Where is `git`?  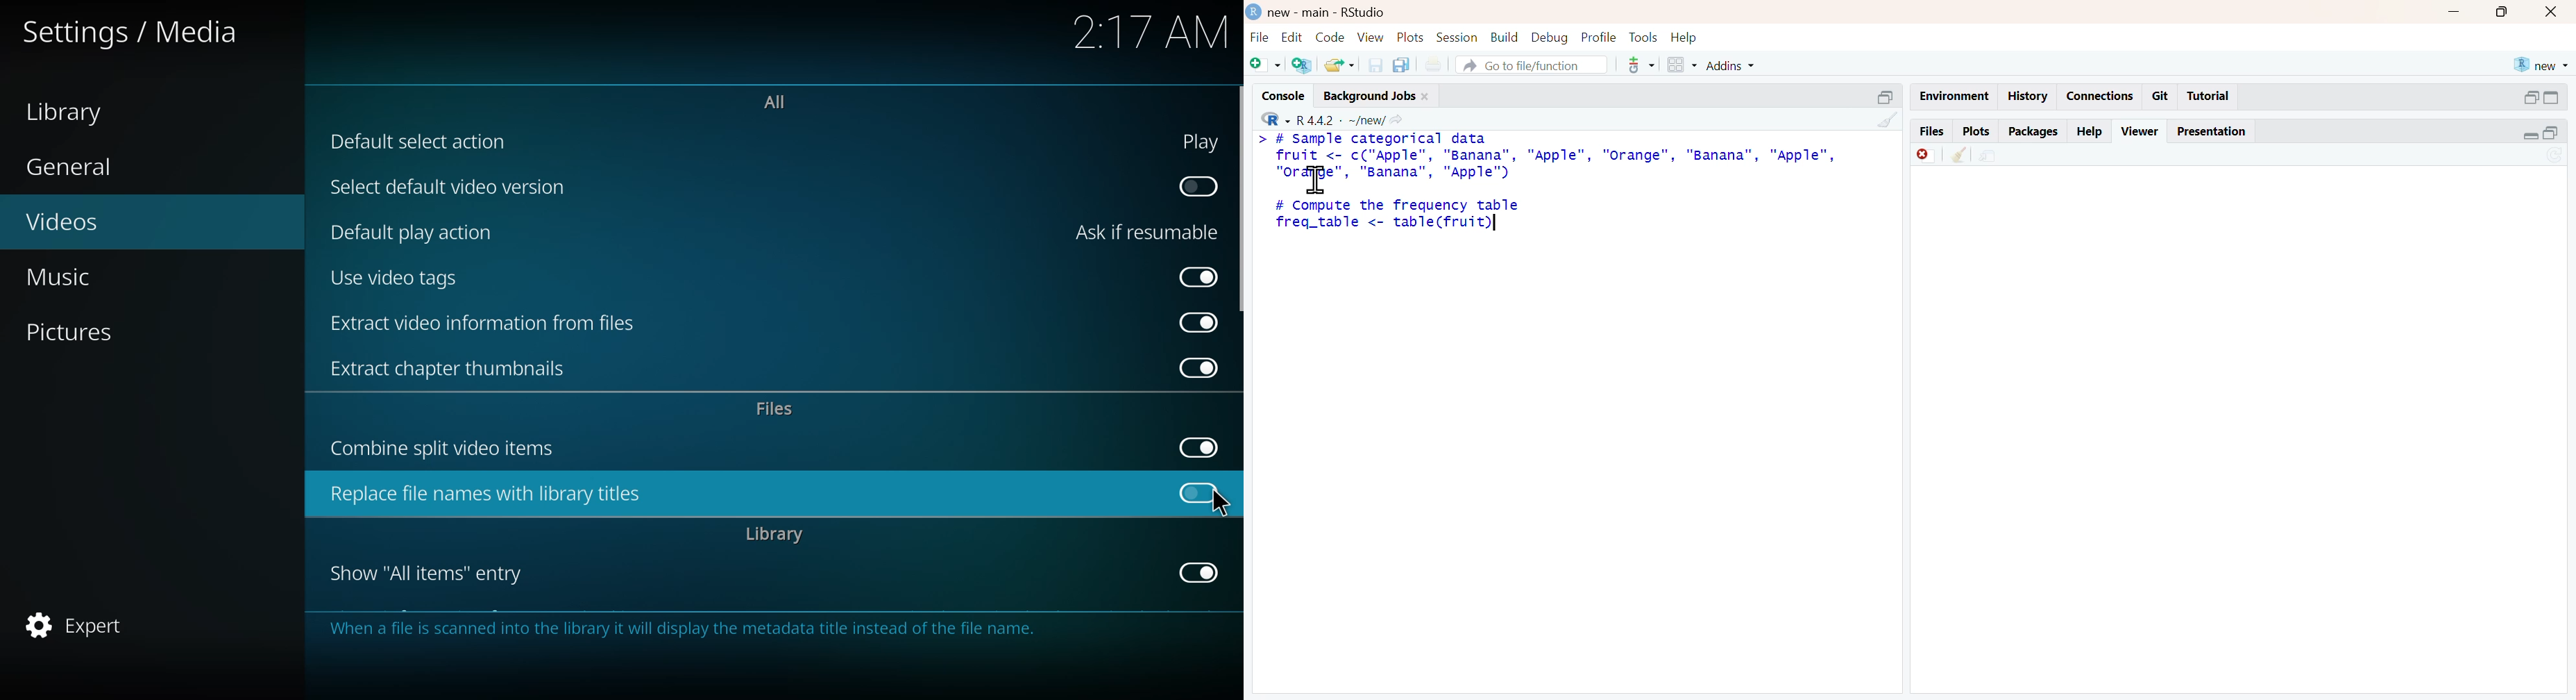 git is located at coordinates (2162, 96).